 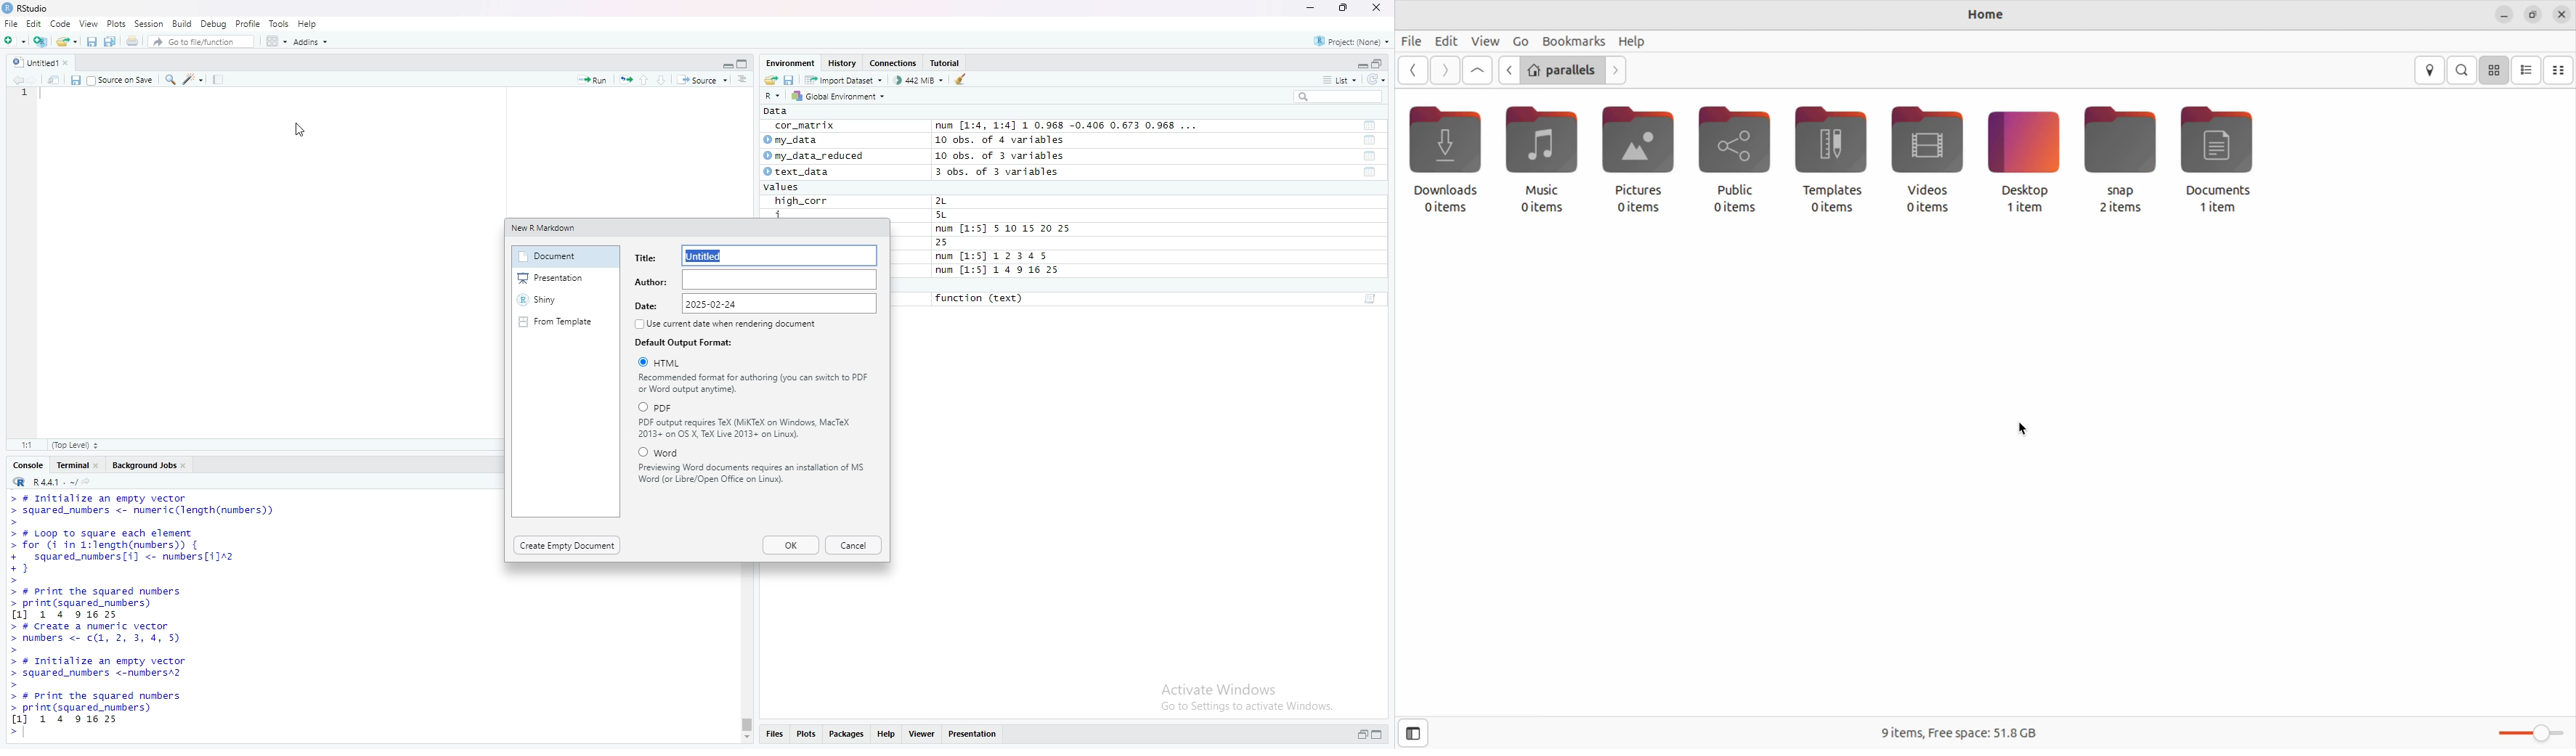 I want to click on Souce or Save, so click(x=122, y=81).